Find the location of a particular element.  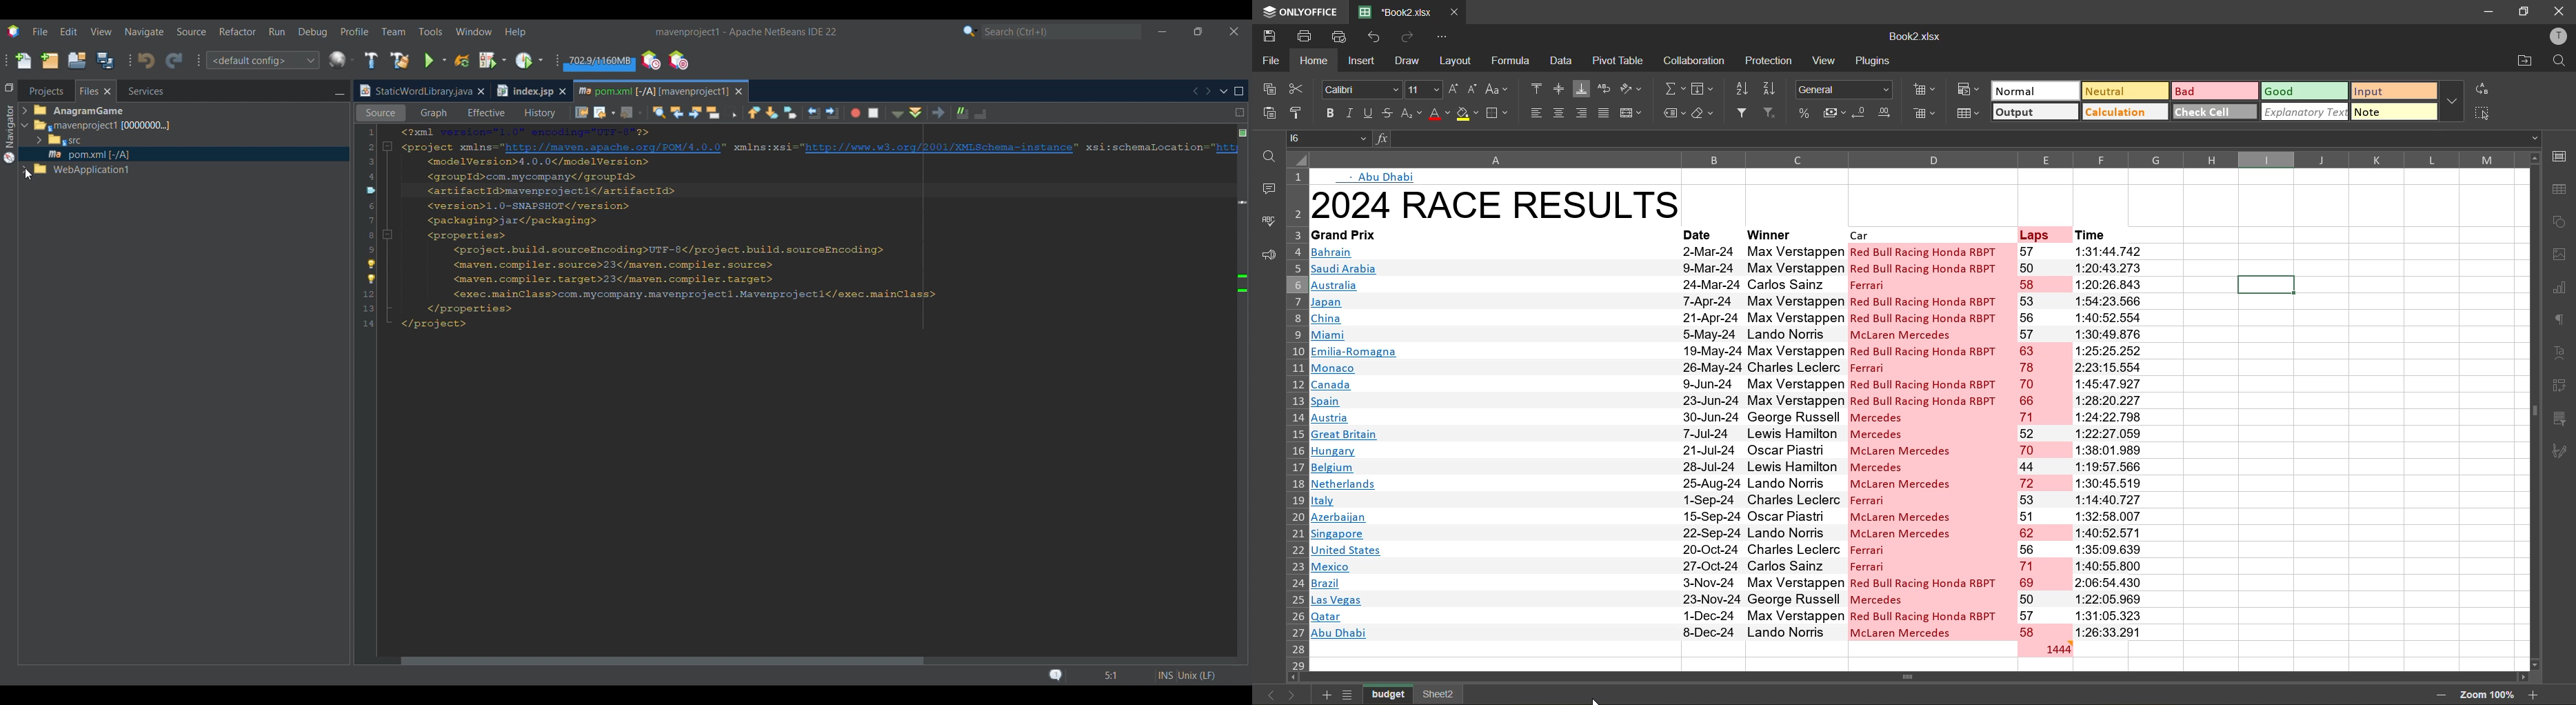

add sheet is located at coordinates (1327, 694).